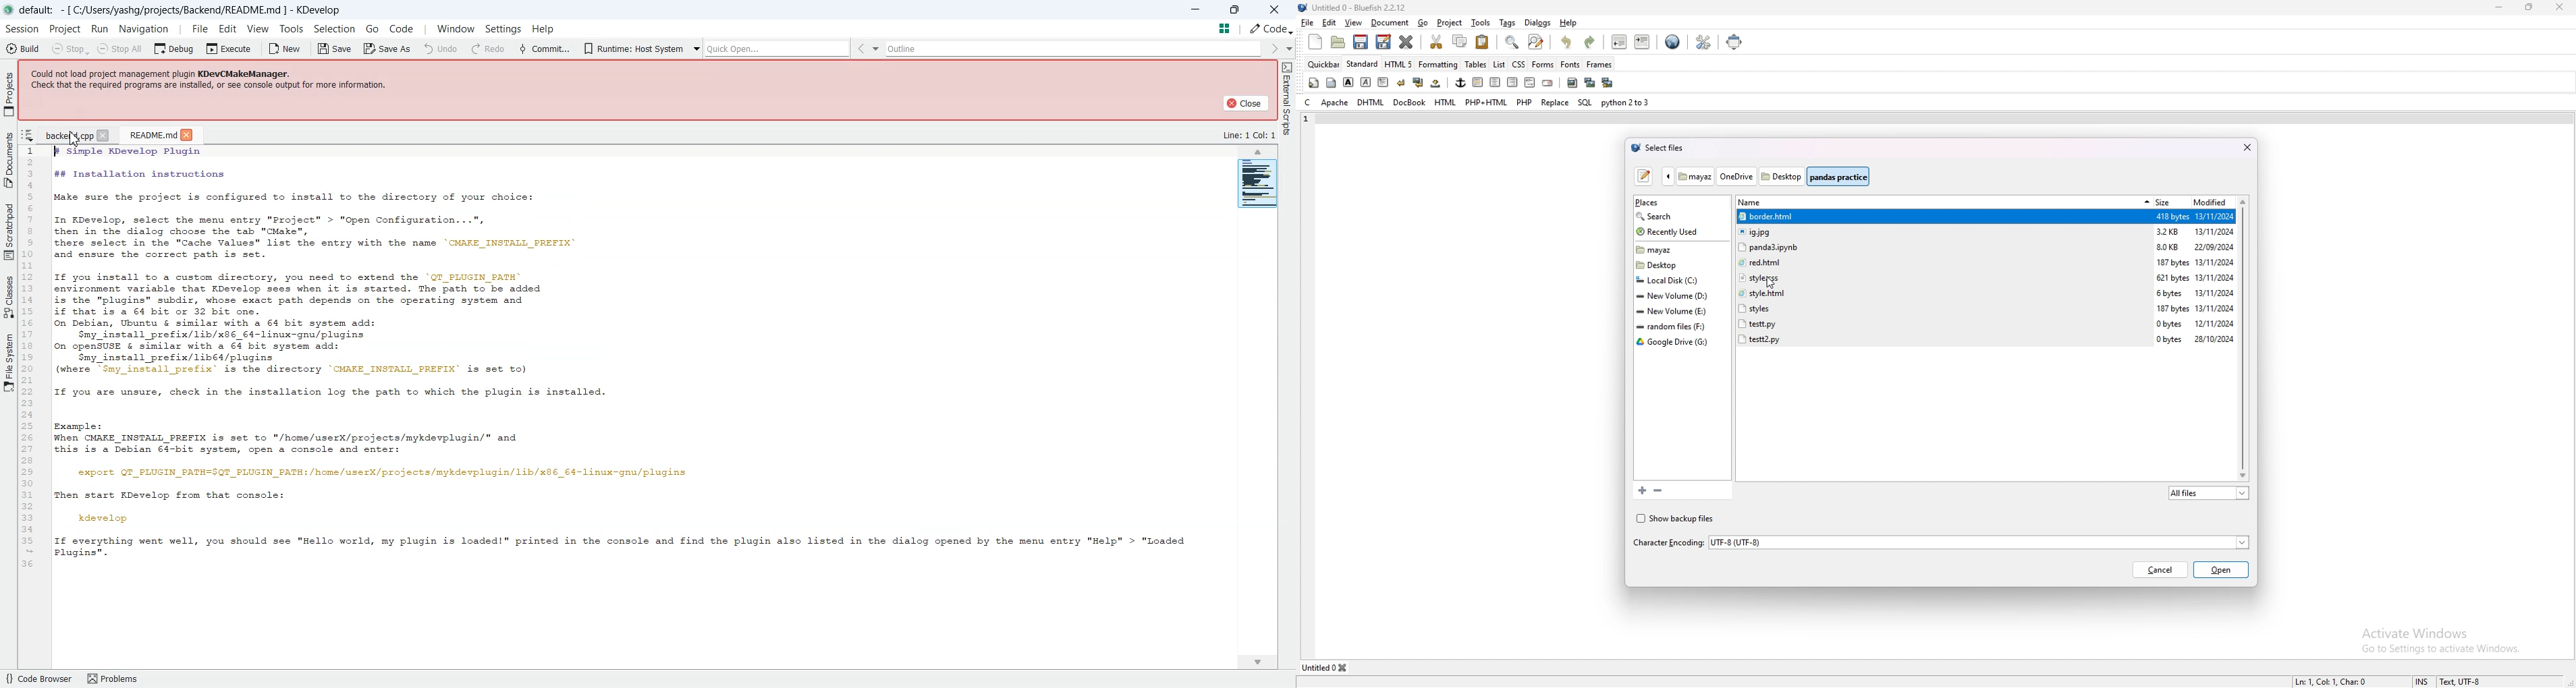 This screenshot has width=2576, height=700. I want to click on INS, so click(2424, 681).